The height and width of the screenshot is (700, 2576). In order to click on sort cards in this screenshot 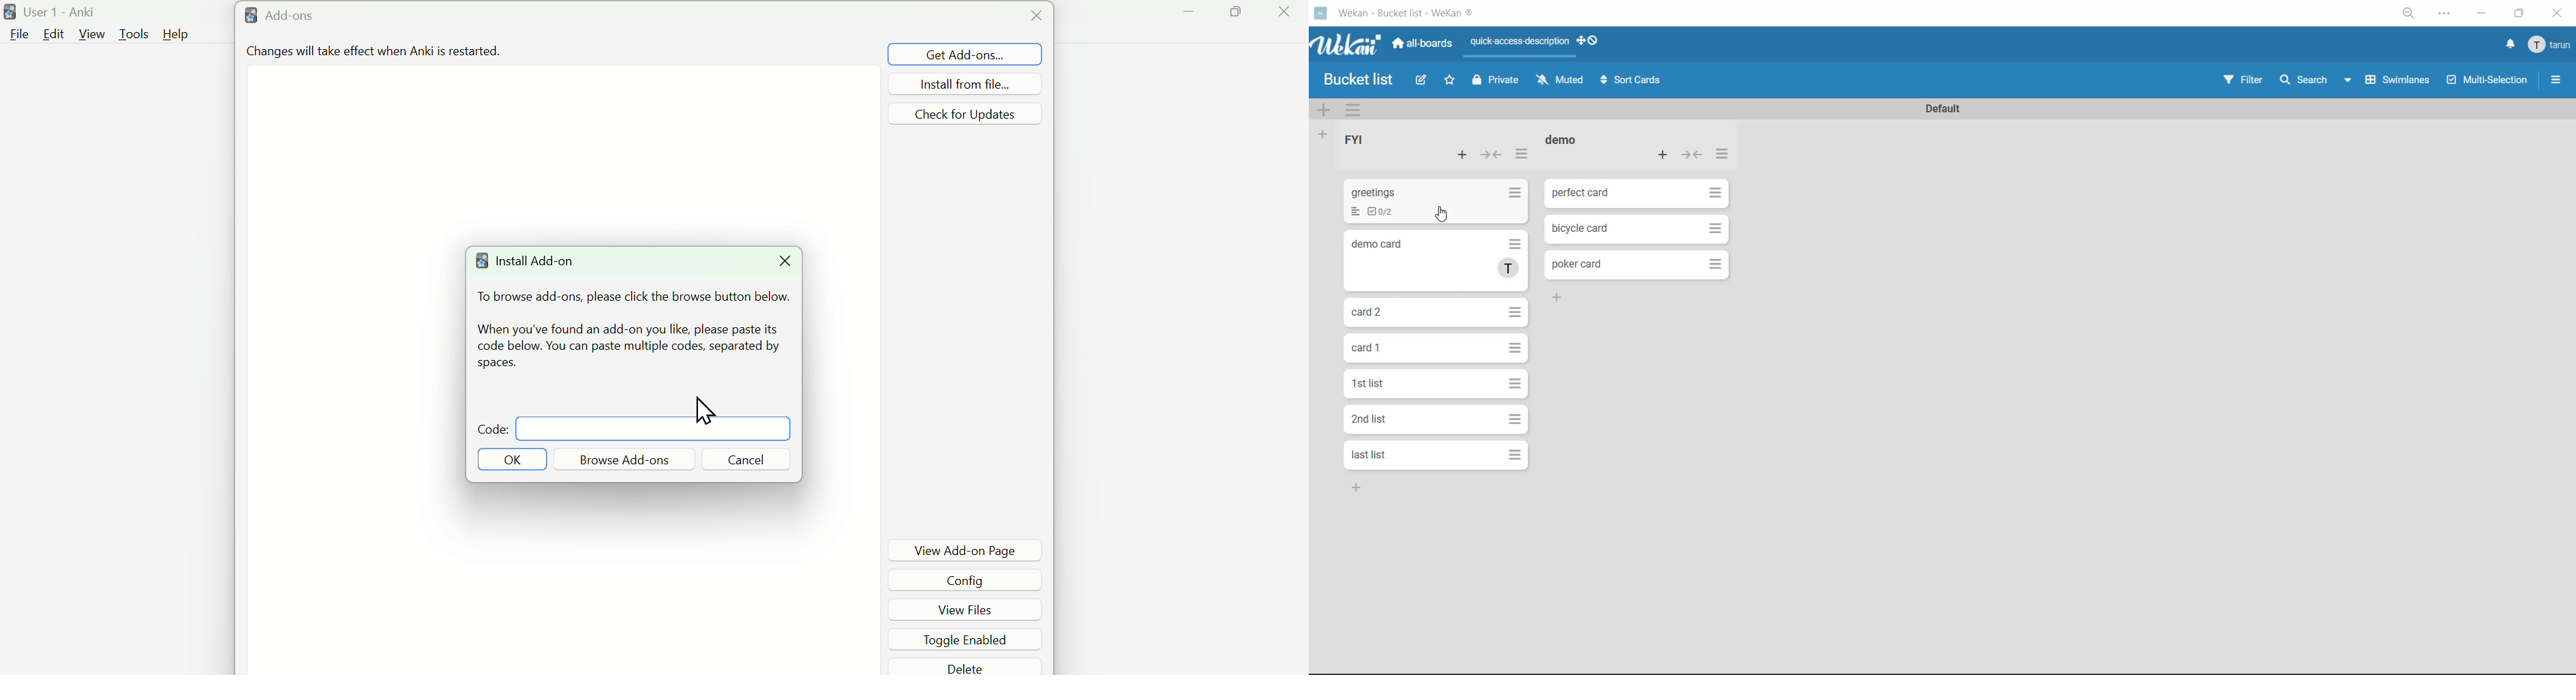, I will do `click(1633, 79)`.